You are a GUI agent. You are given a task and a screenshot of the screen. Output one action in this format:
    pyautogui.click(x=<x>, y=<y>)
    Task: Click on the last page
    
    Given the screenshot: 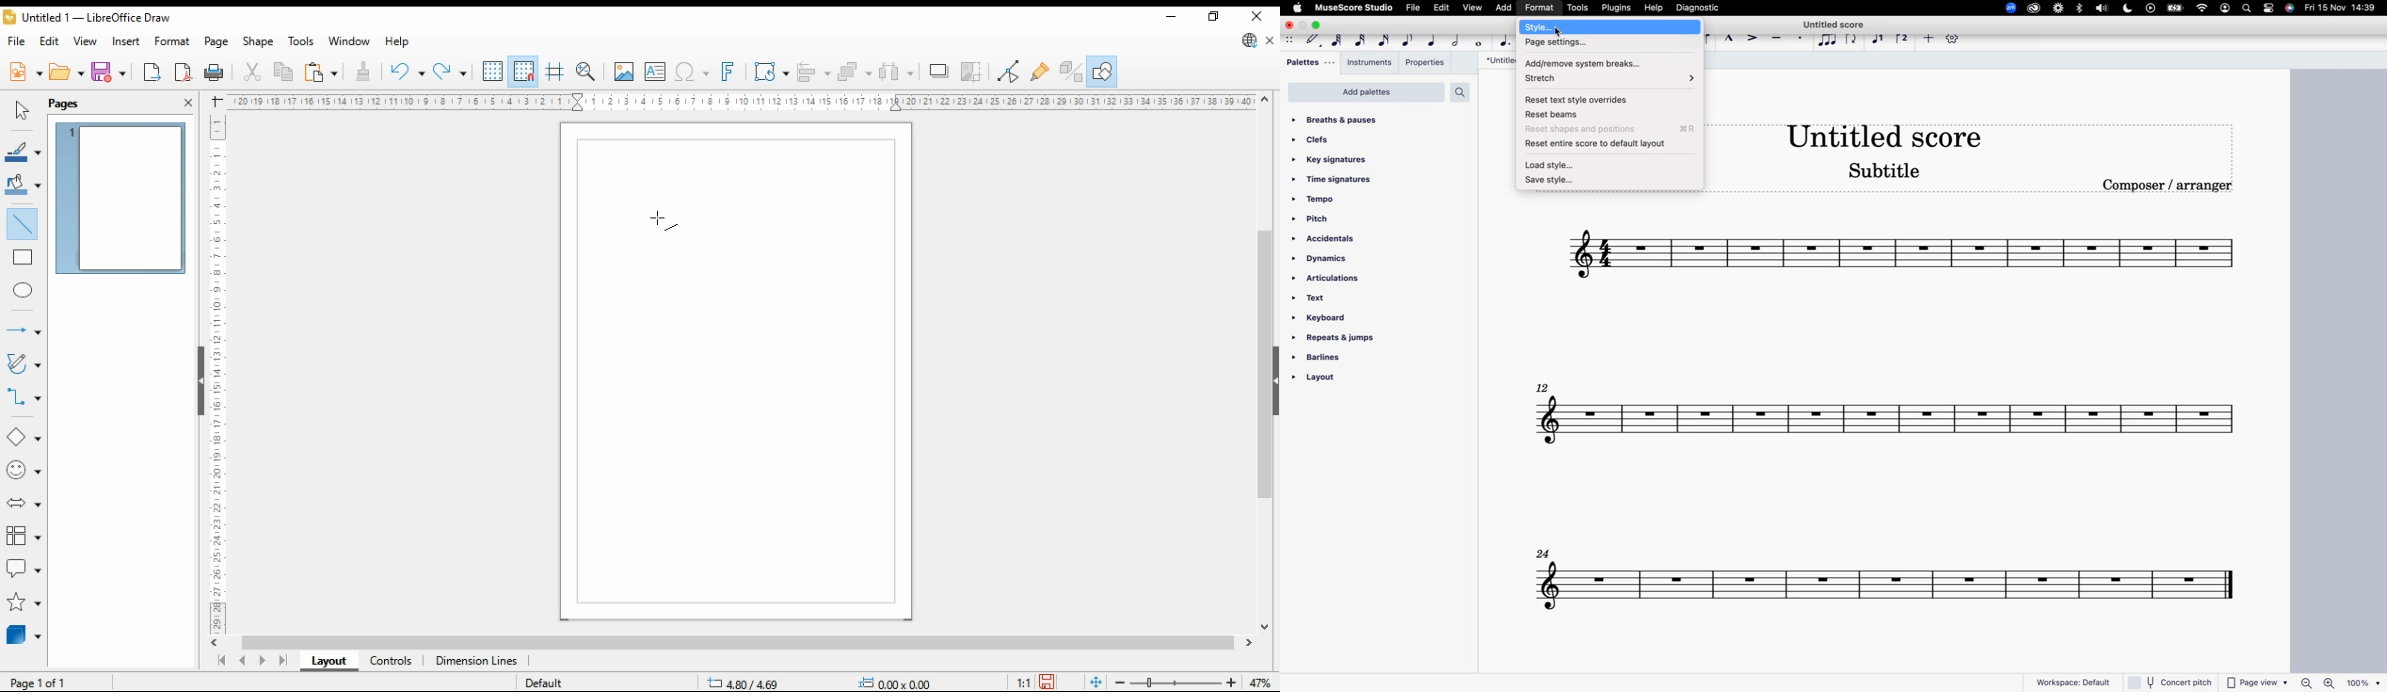 What is the action you would take?
    pyautogui.click(x=284, y=662)
    